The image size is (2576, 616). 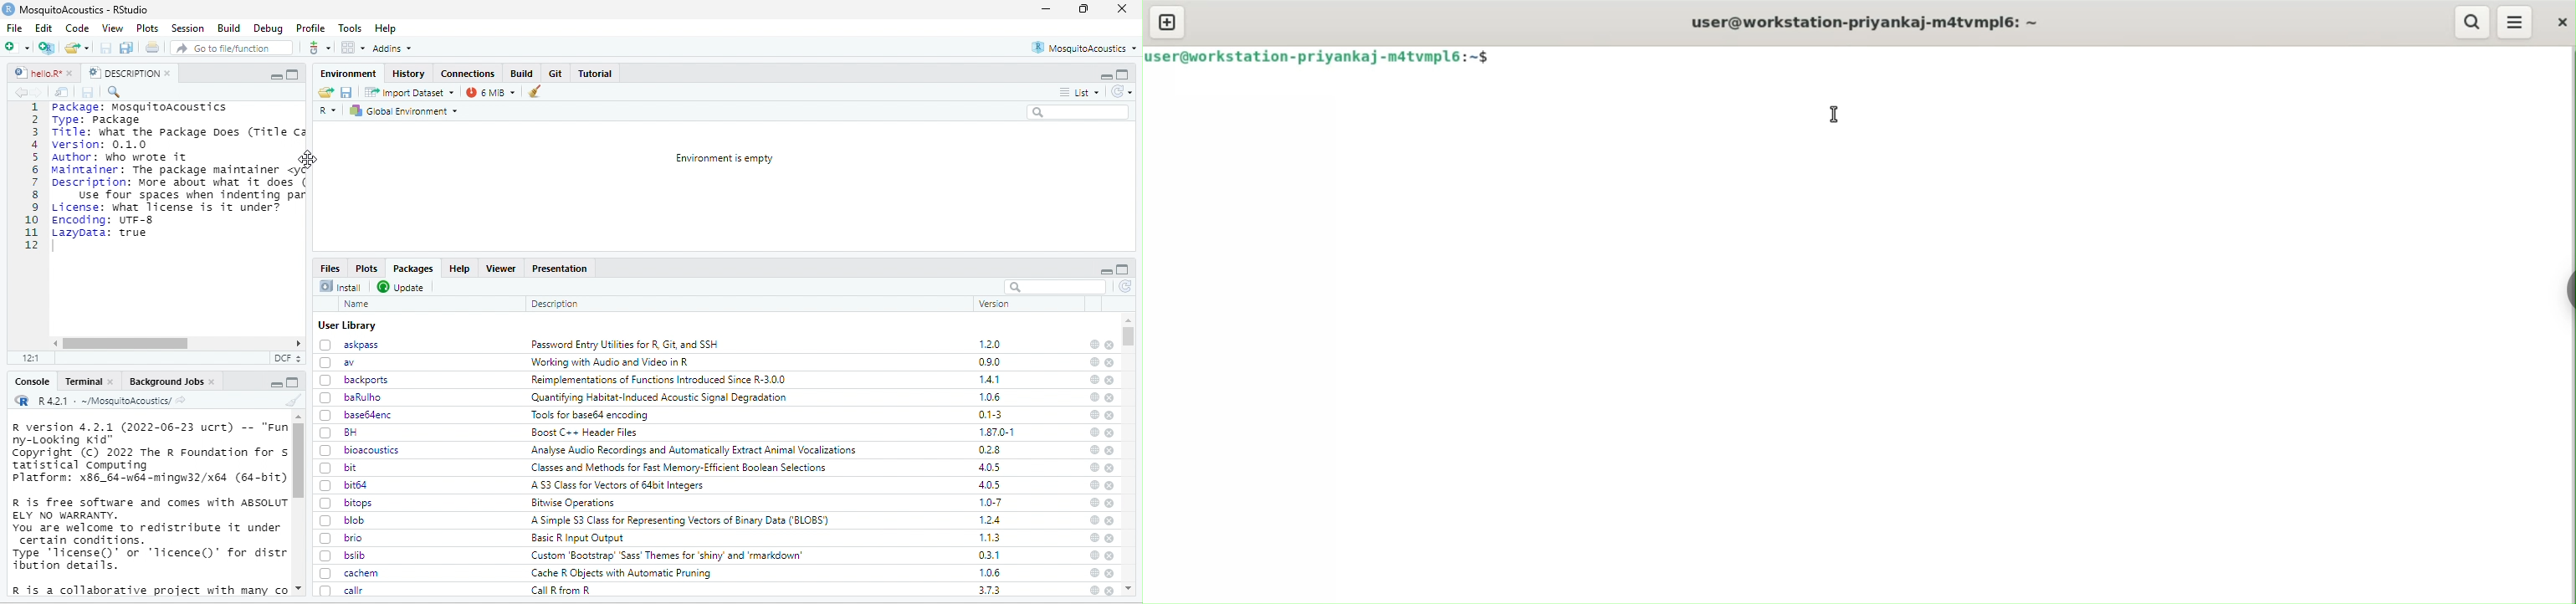 What do you see at coordinates (726, 158) in the screenshot?
I see `Environment is empty` at bounding box center [726, 158].